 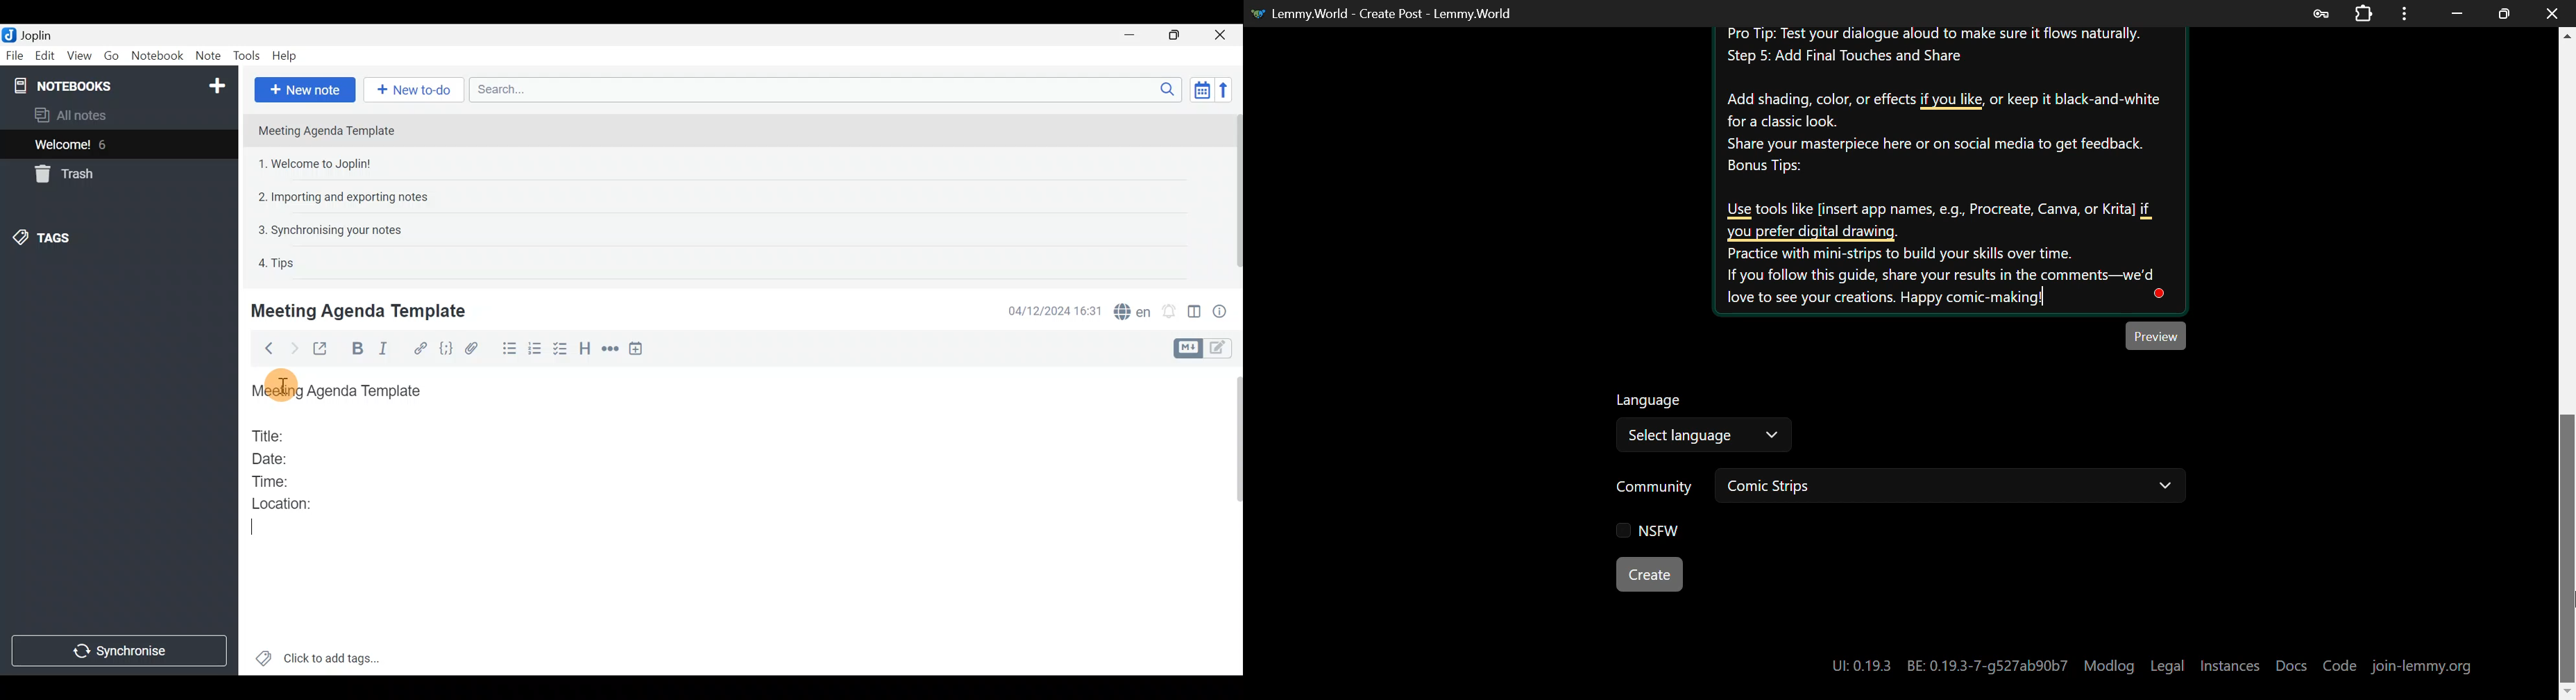 What do you see at coordinates (2322, 12) in the screenshot?
I see `Password Data Saved` at bounding box center [2322, 12].